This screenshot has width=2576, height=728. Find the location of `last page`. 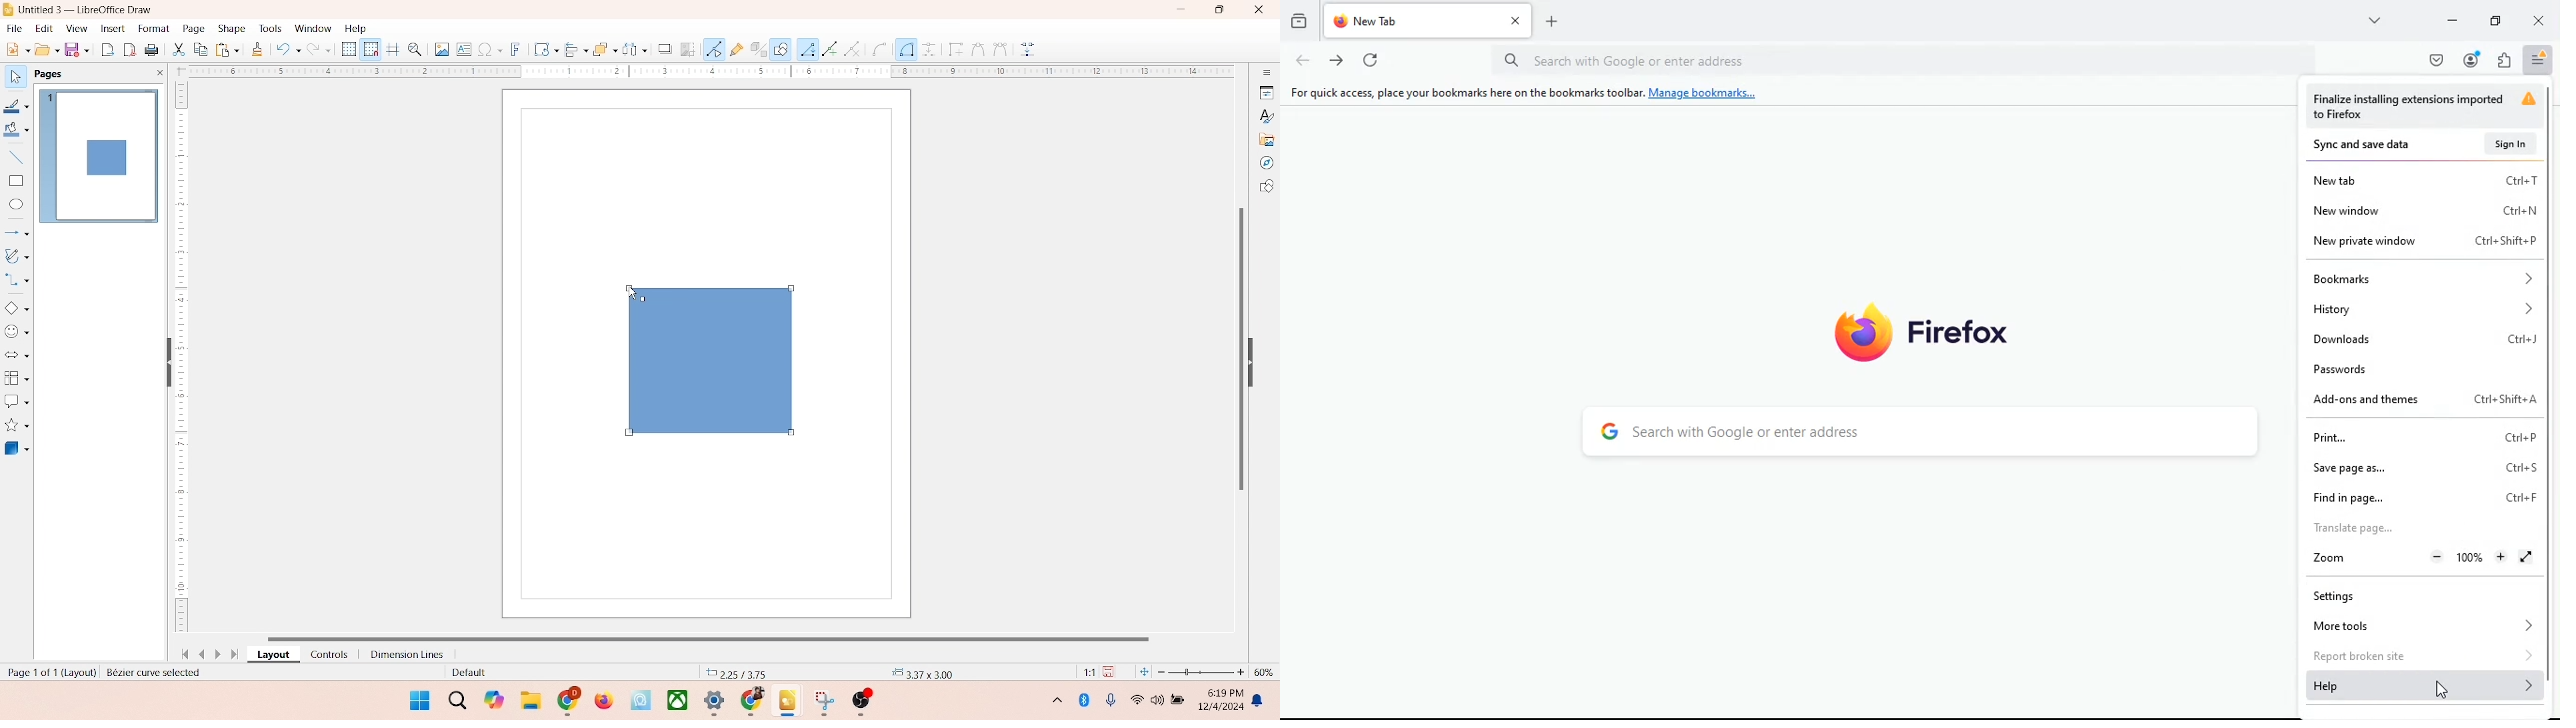

last page is located at coordinates (236, 655).